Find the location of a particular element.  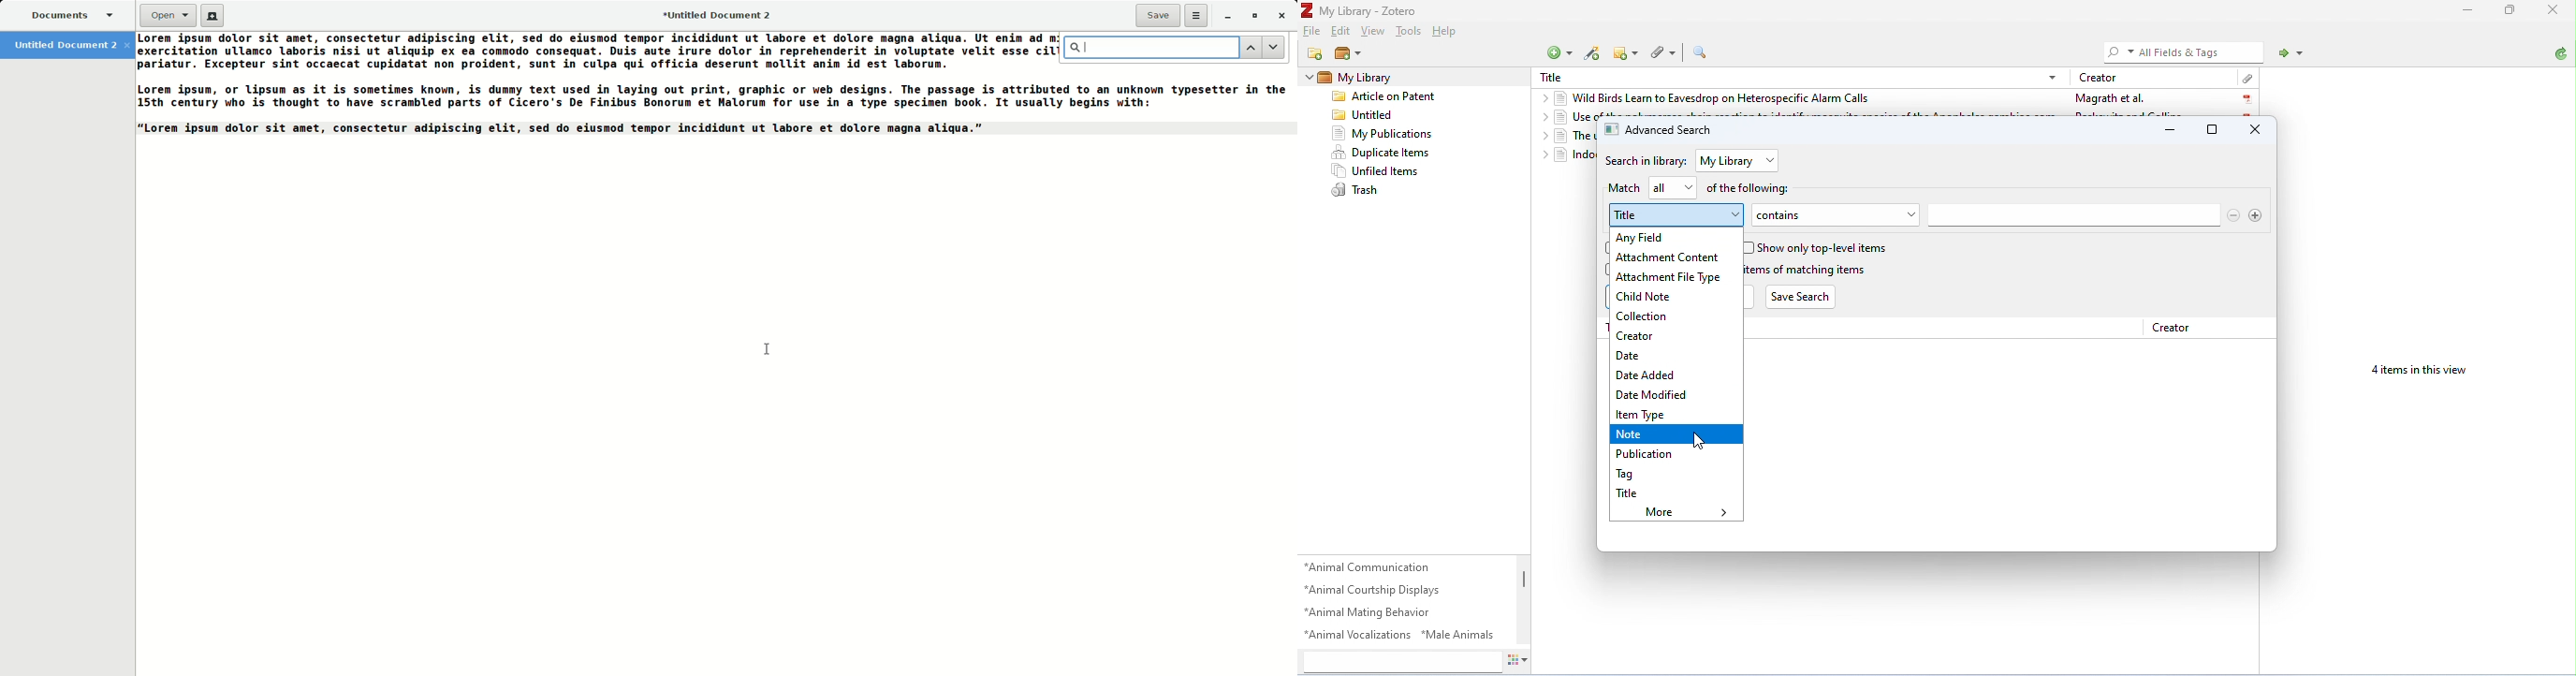

drop-down is located at coordinates (1769, 161).